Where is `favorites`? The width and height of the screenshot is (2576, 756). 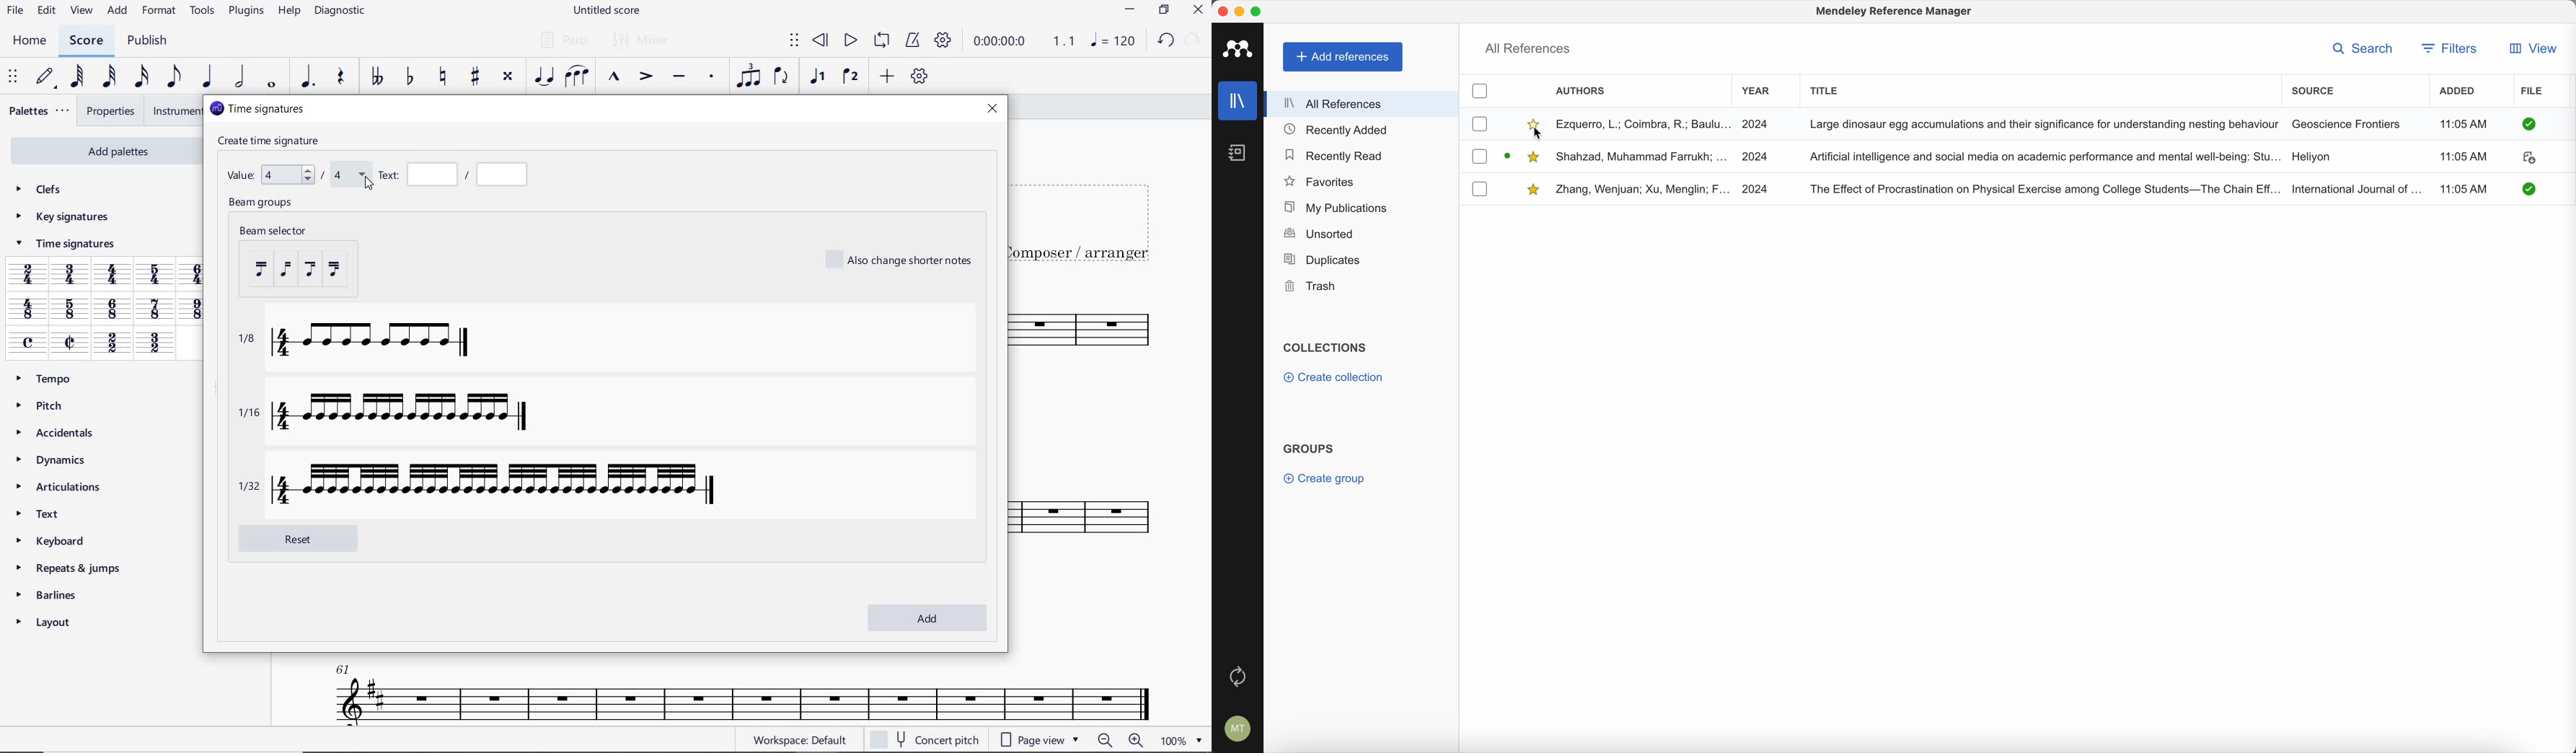
favorites is located at coordinates (1321, 181).